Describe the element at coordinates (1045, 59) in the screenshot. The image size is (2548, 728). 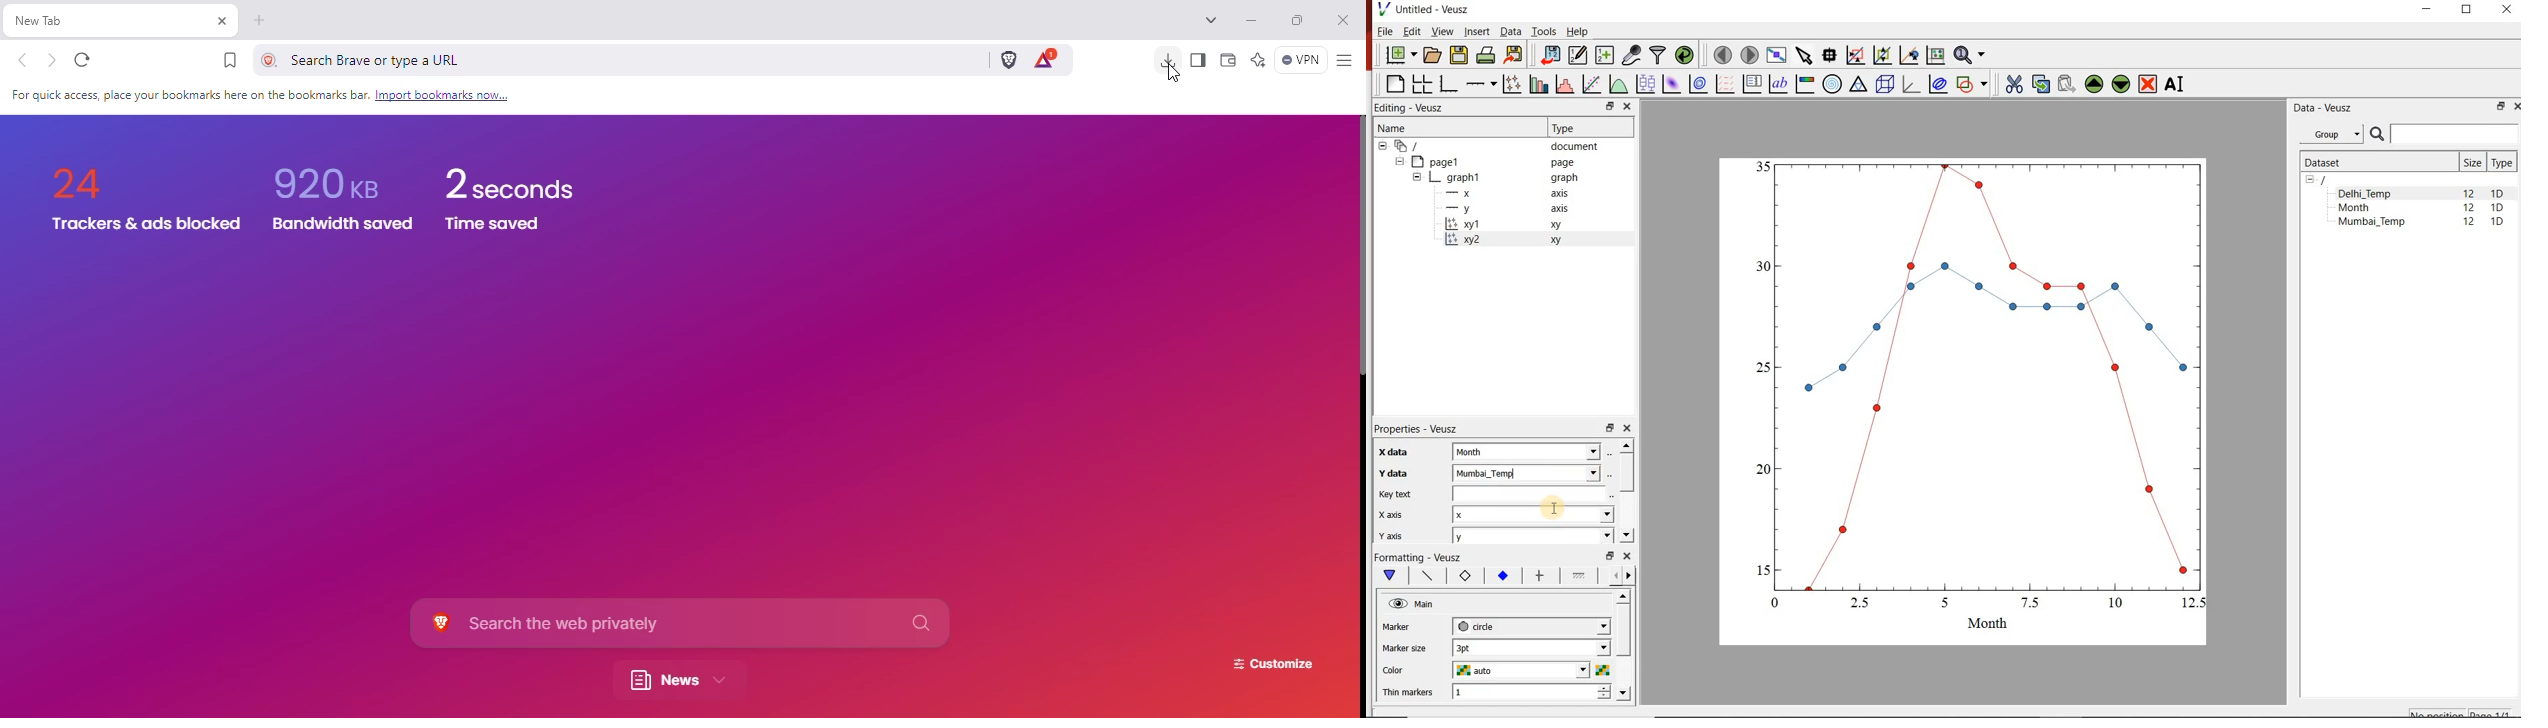
I see `brave rewards panel` at that location.